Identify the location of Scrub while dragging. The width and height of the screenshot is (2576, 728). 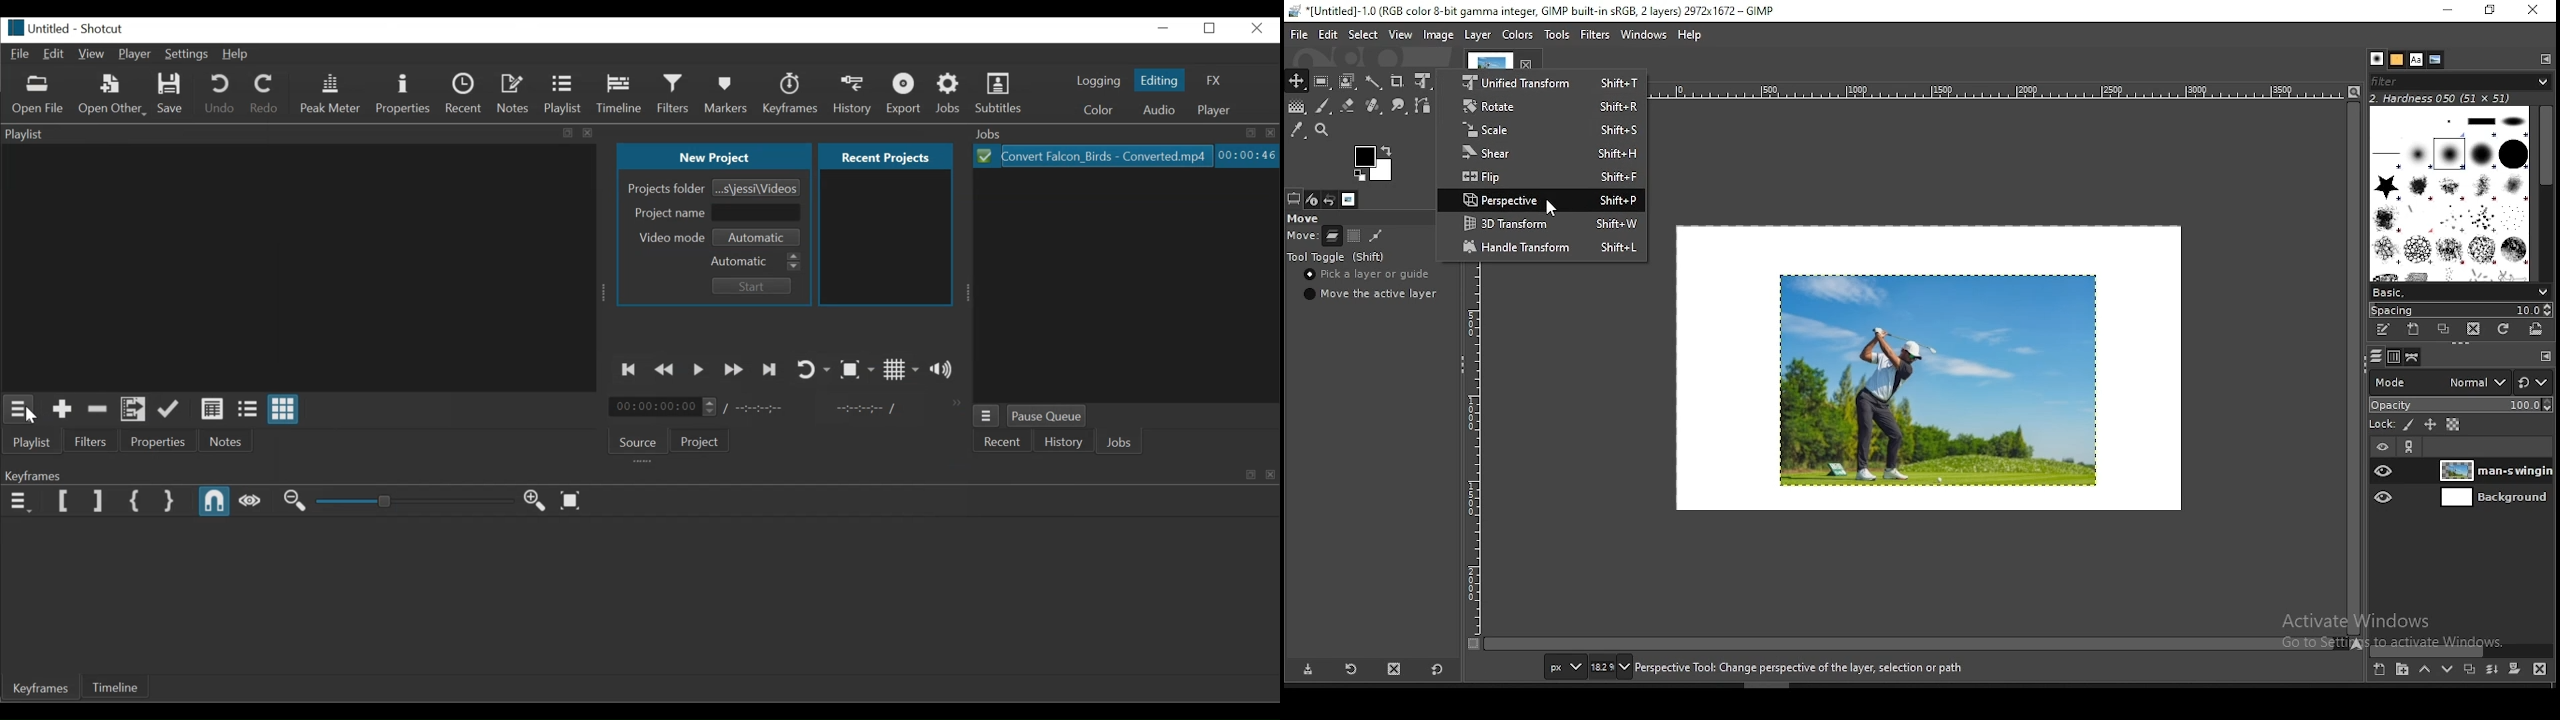
(251, 501).